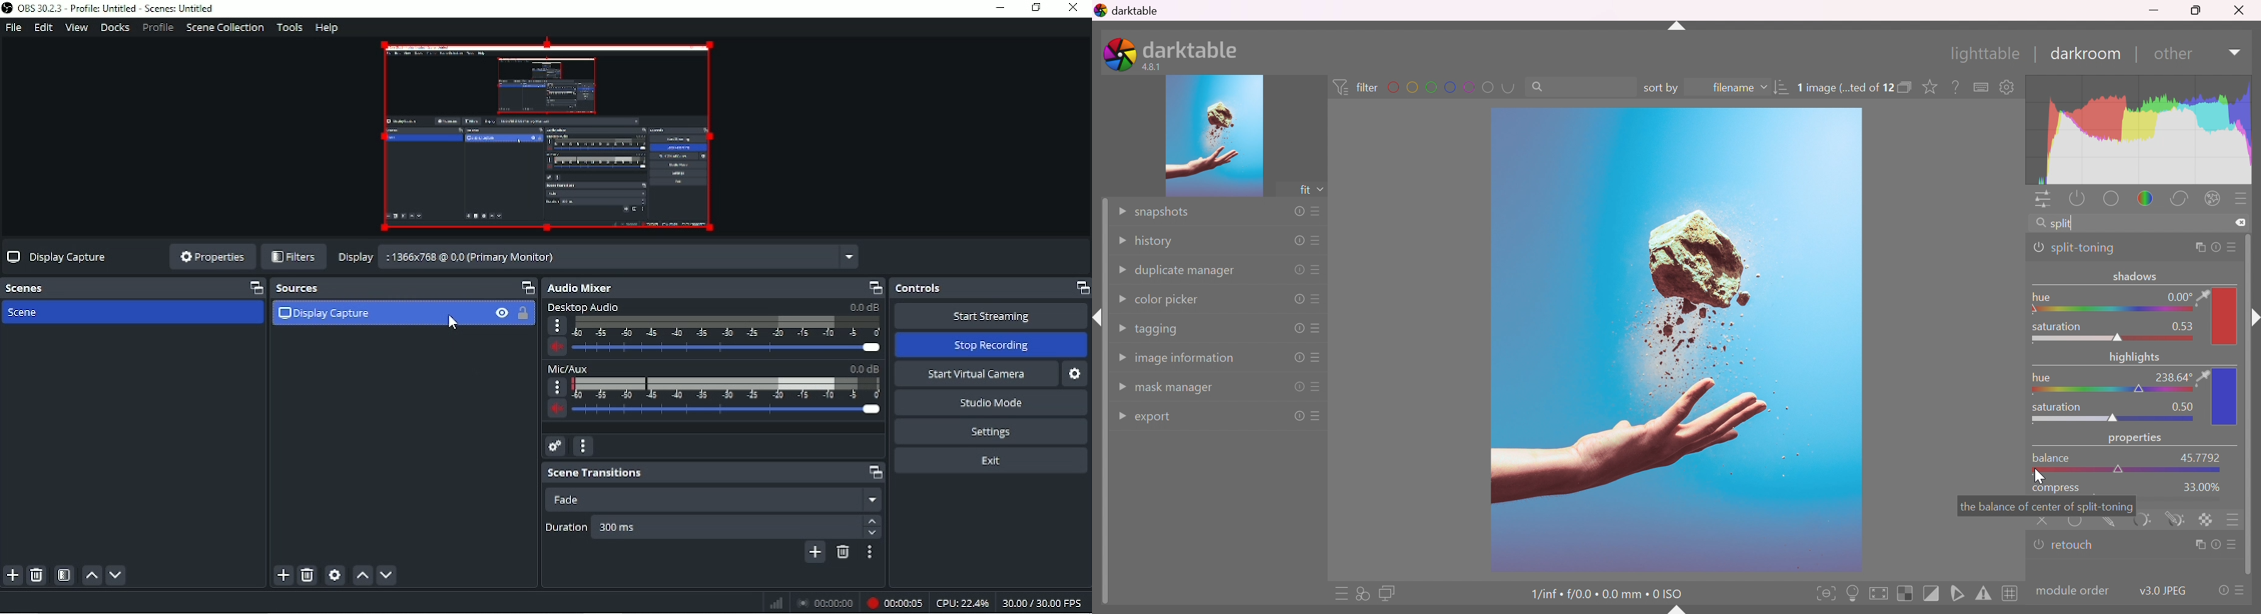 The width and height of the screenshot is (2268, 616). I want to click on Scene, so click(27, 313).